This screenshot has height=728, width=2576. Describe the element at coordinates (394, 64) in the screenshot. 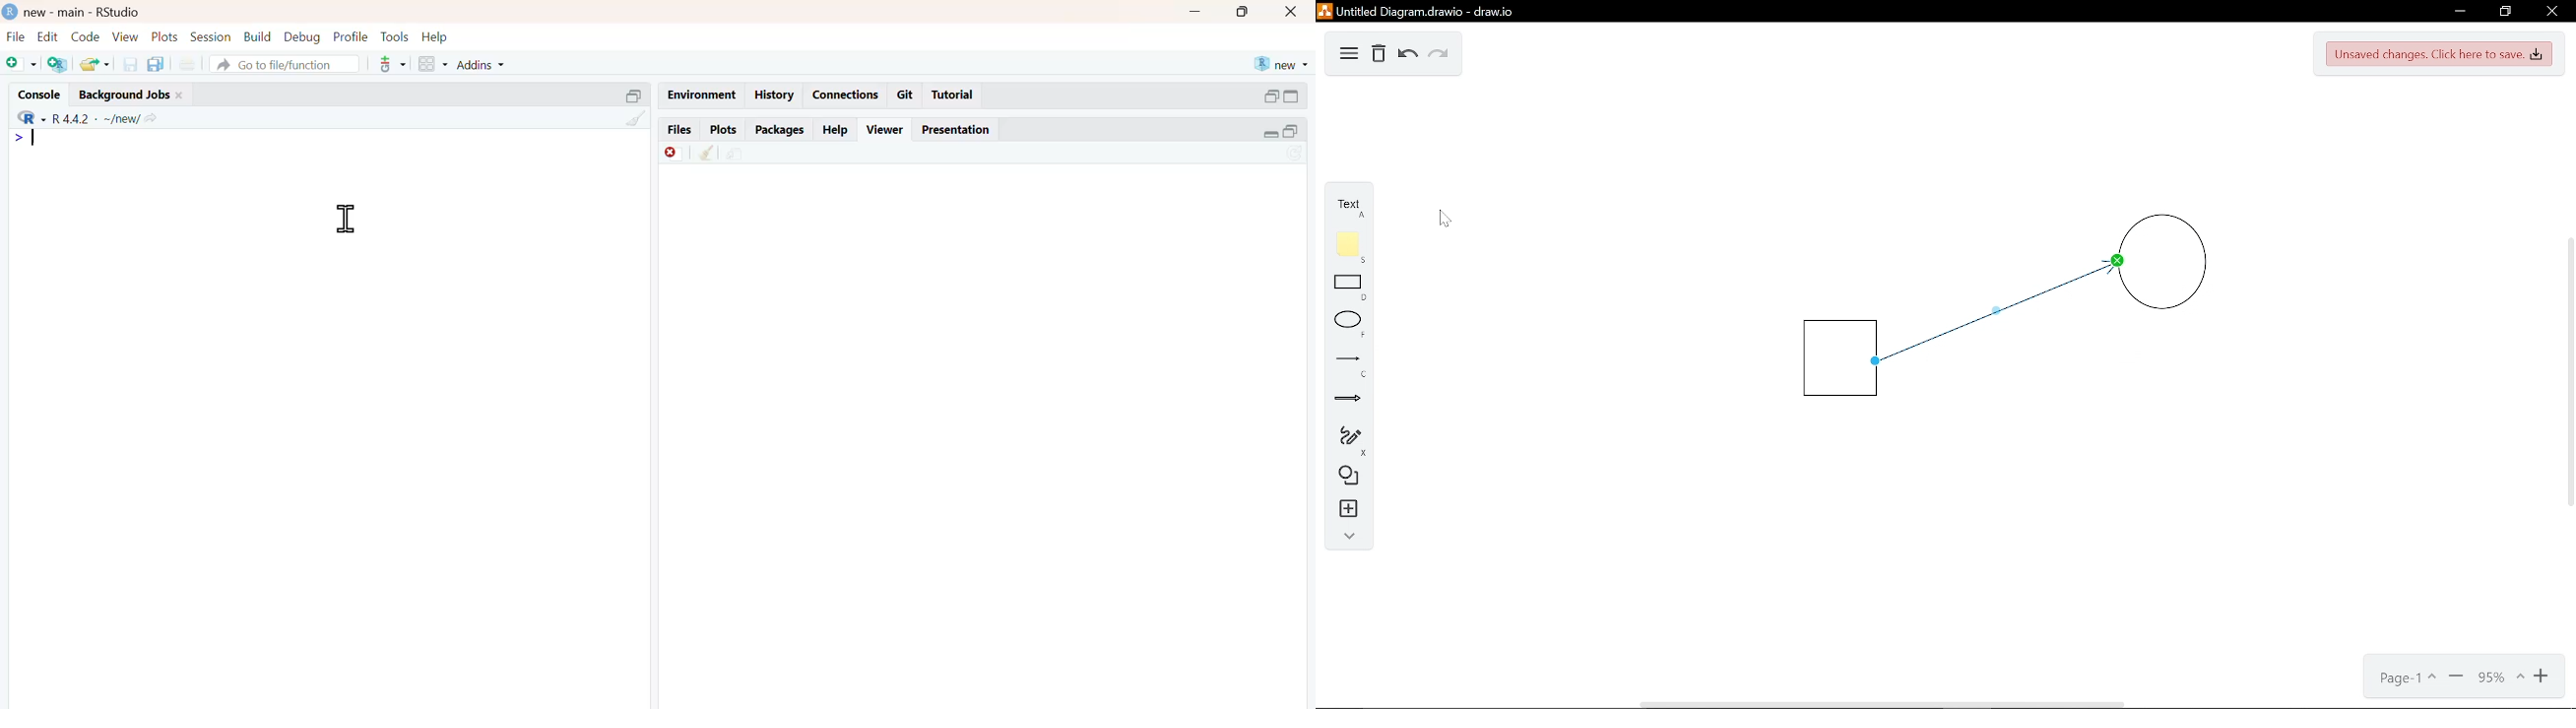

I see `tools` at that location.